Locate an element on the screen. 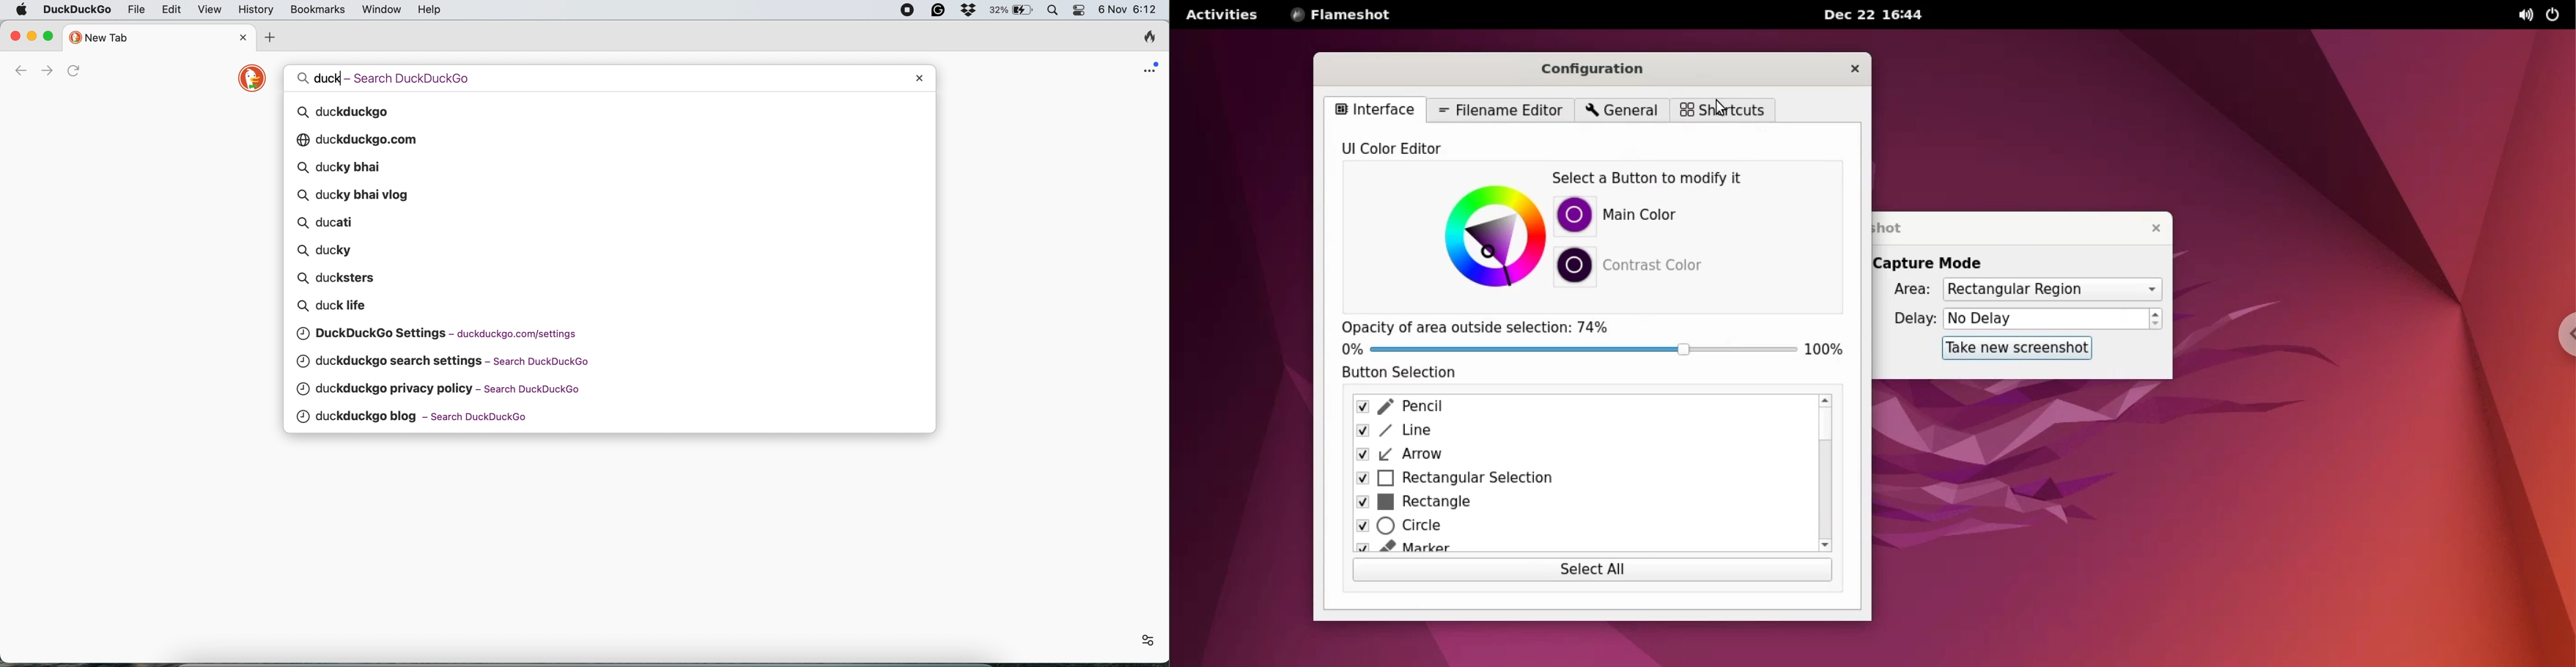 Image resolution: width=2576 pixels, height=672 pixels. interface  is located at coordinates (1374, 111).